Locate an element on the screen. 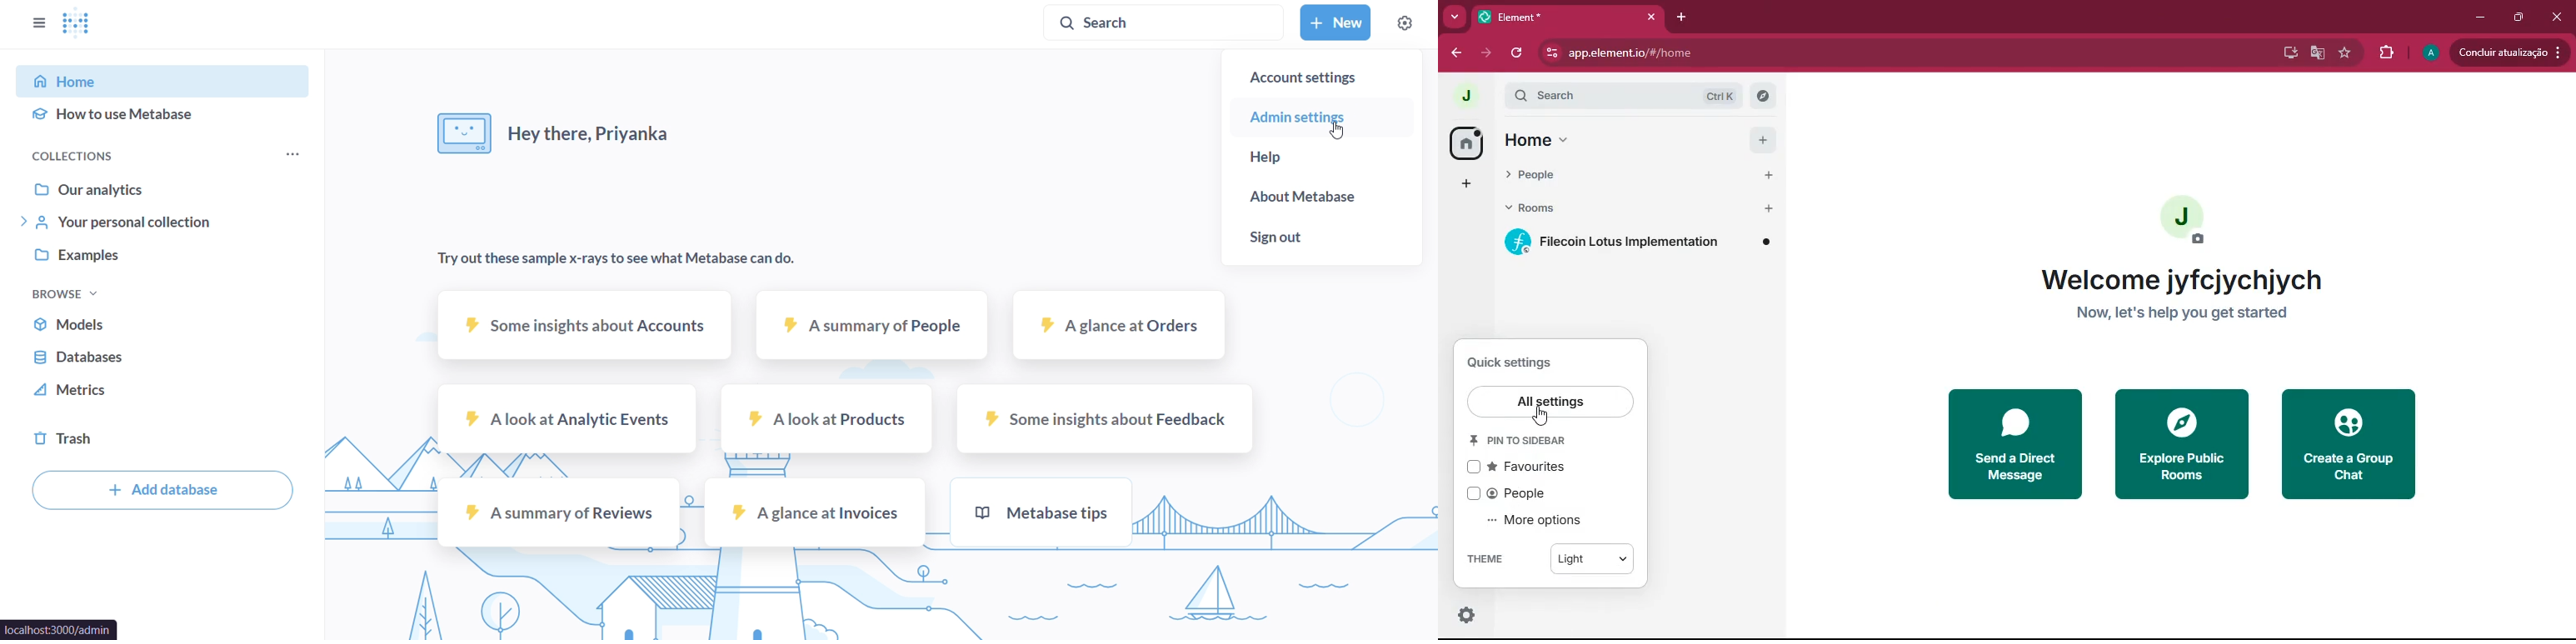 This screenshot has width=2576, height=644. Cursor is located at coordinates (1541, 416).